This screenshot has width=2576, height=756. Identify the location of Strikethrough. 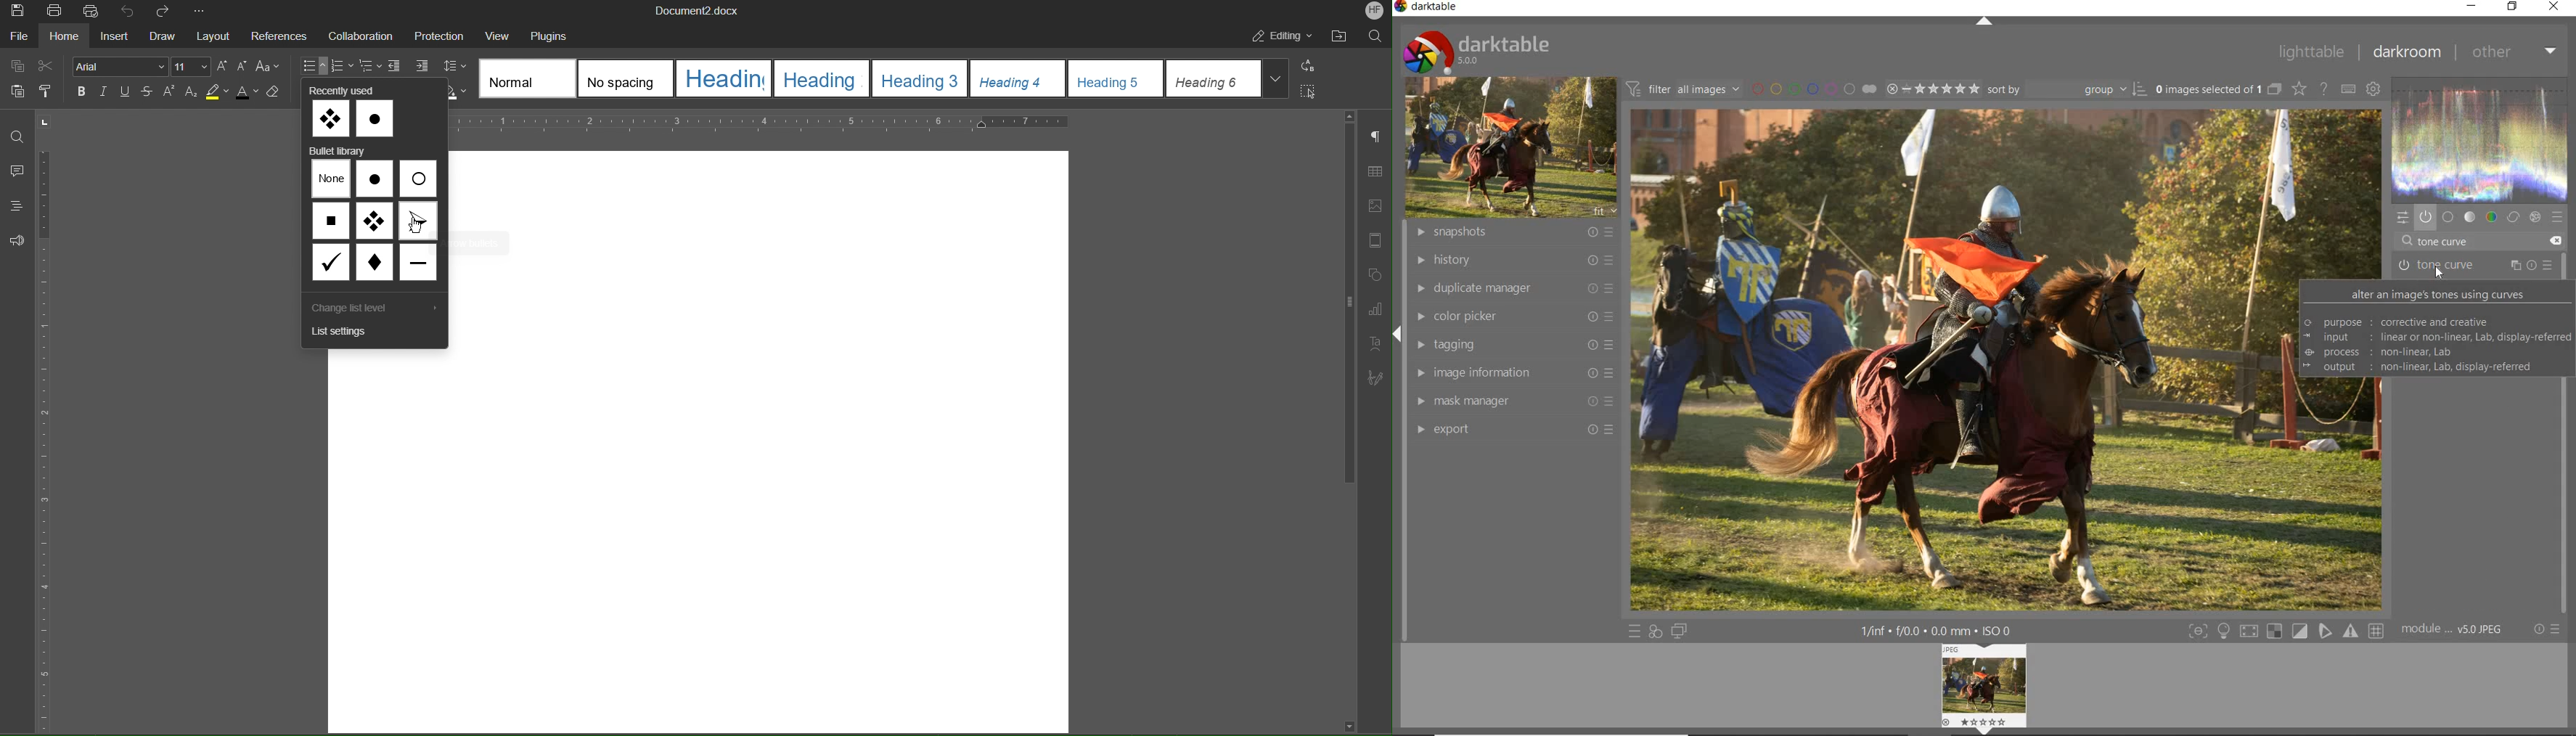
(152, 94).